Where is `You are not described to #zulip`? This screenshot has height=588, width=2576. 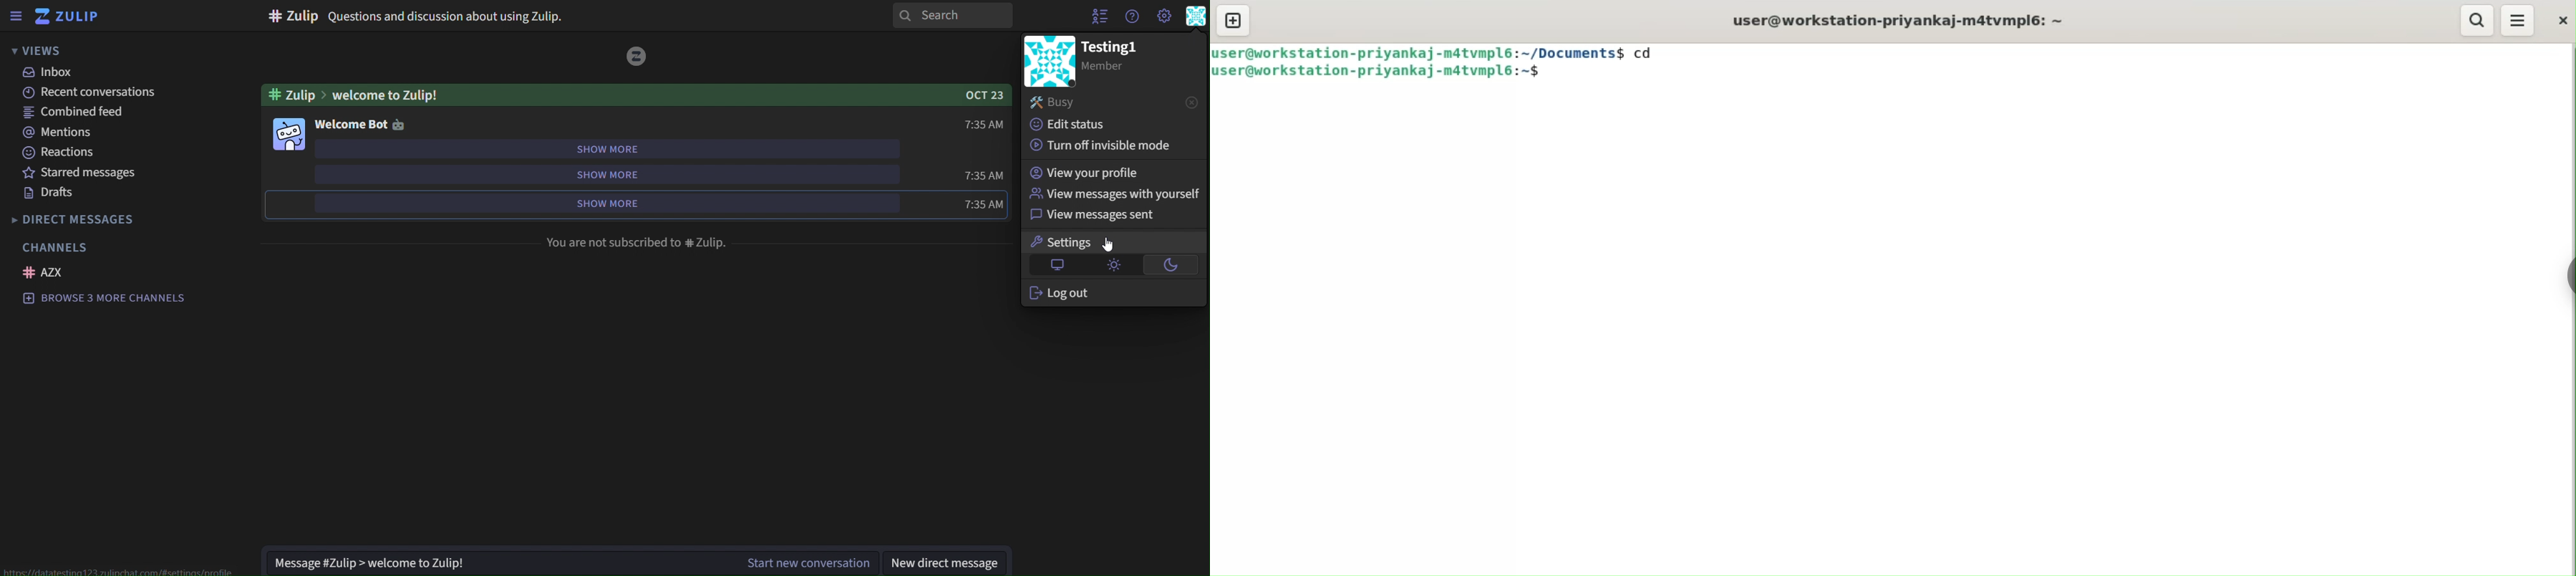 You are not described to #zulip is located at coordinates (635, 241).